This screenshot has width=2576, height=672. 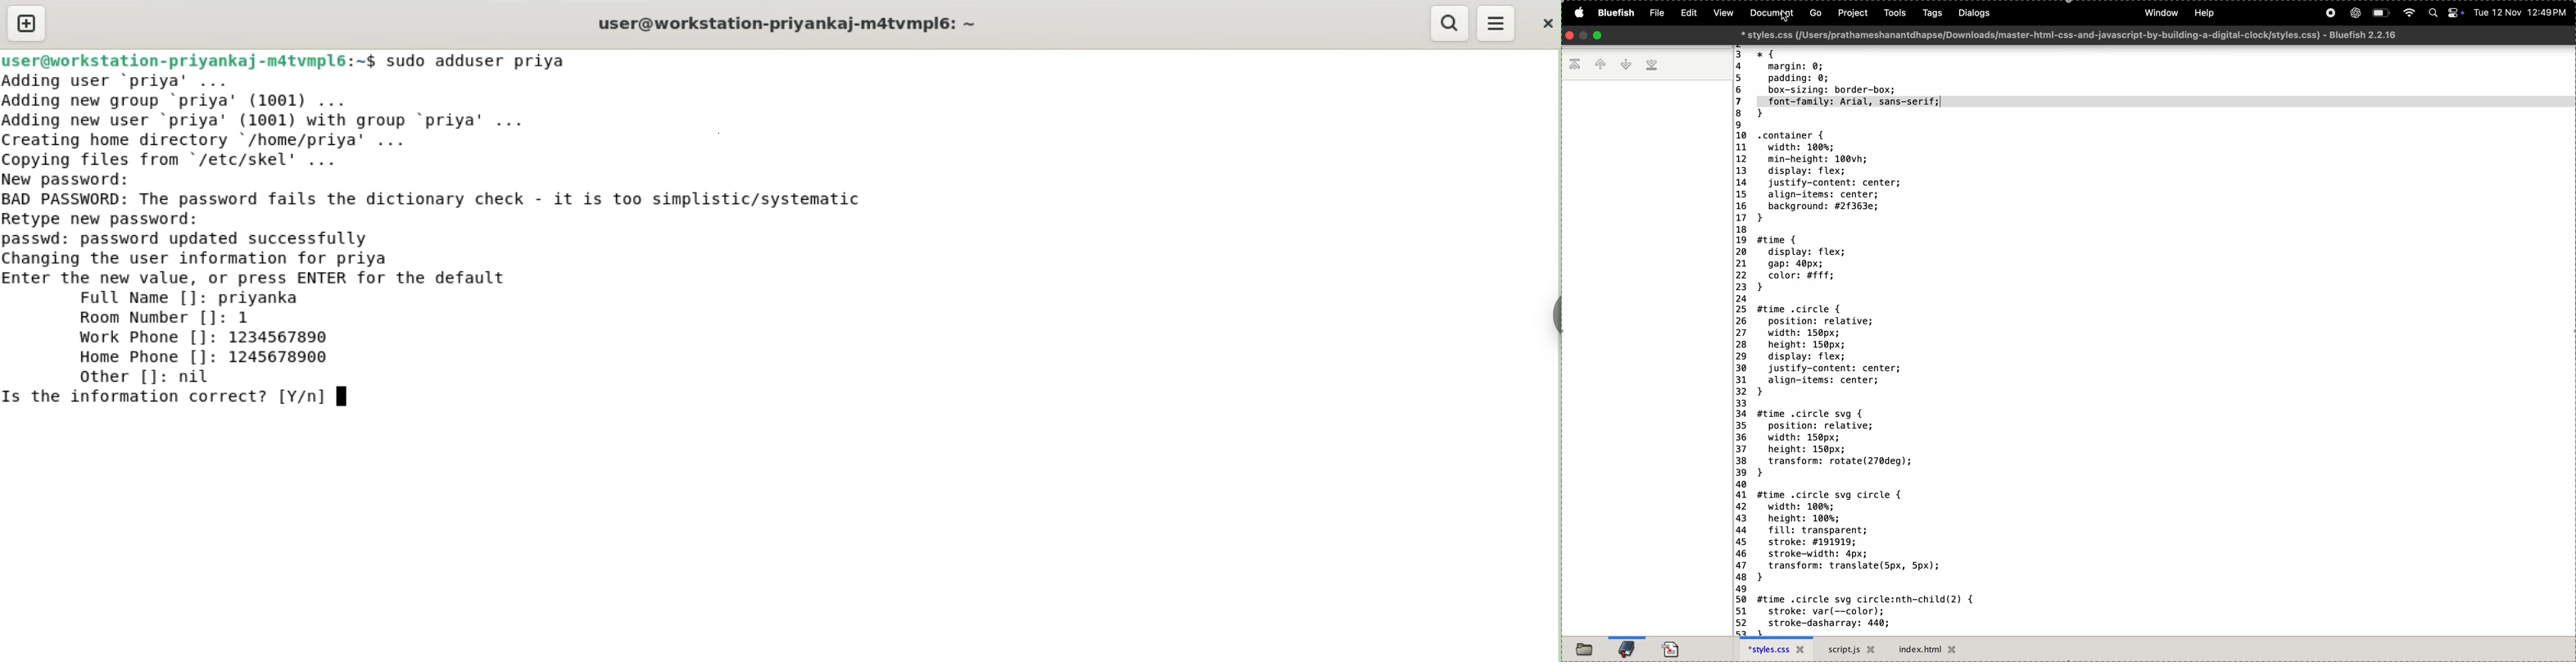 I want to click on open file, so click(x=1584, y=648).